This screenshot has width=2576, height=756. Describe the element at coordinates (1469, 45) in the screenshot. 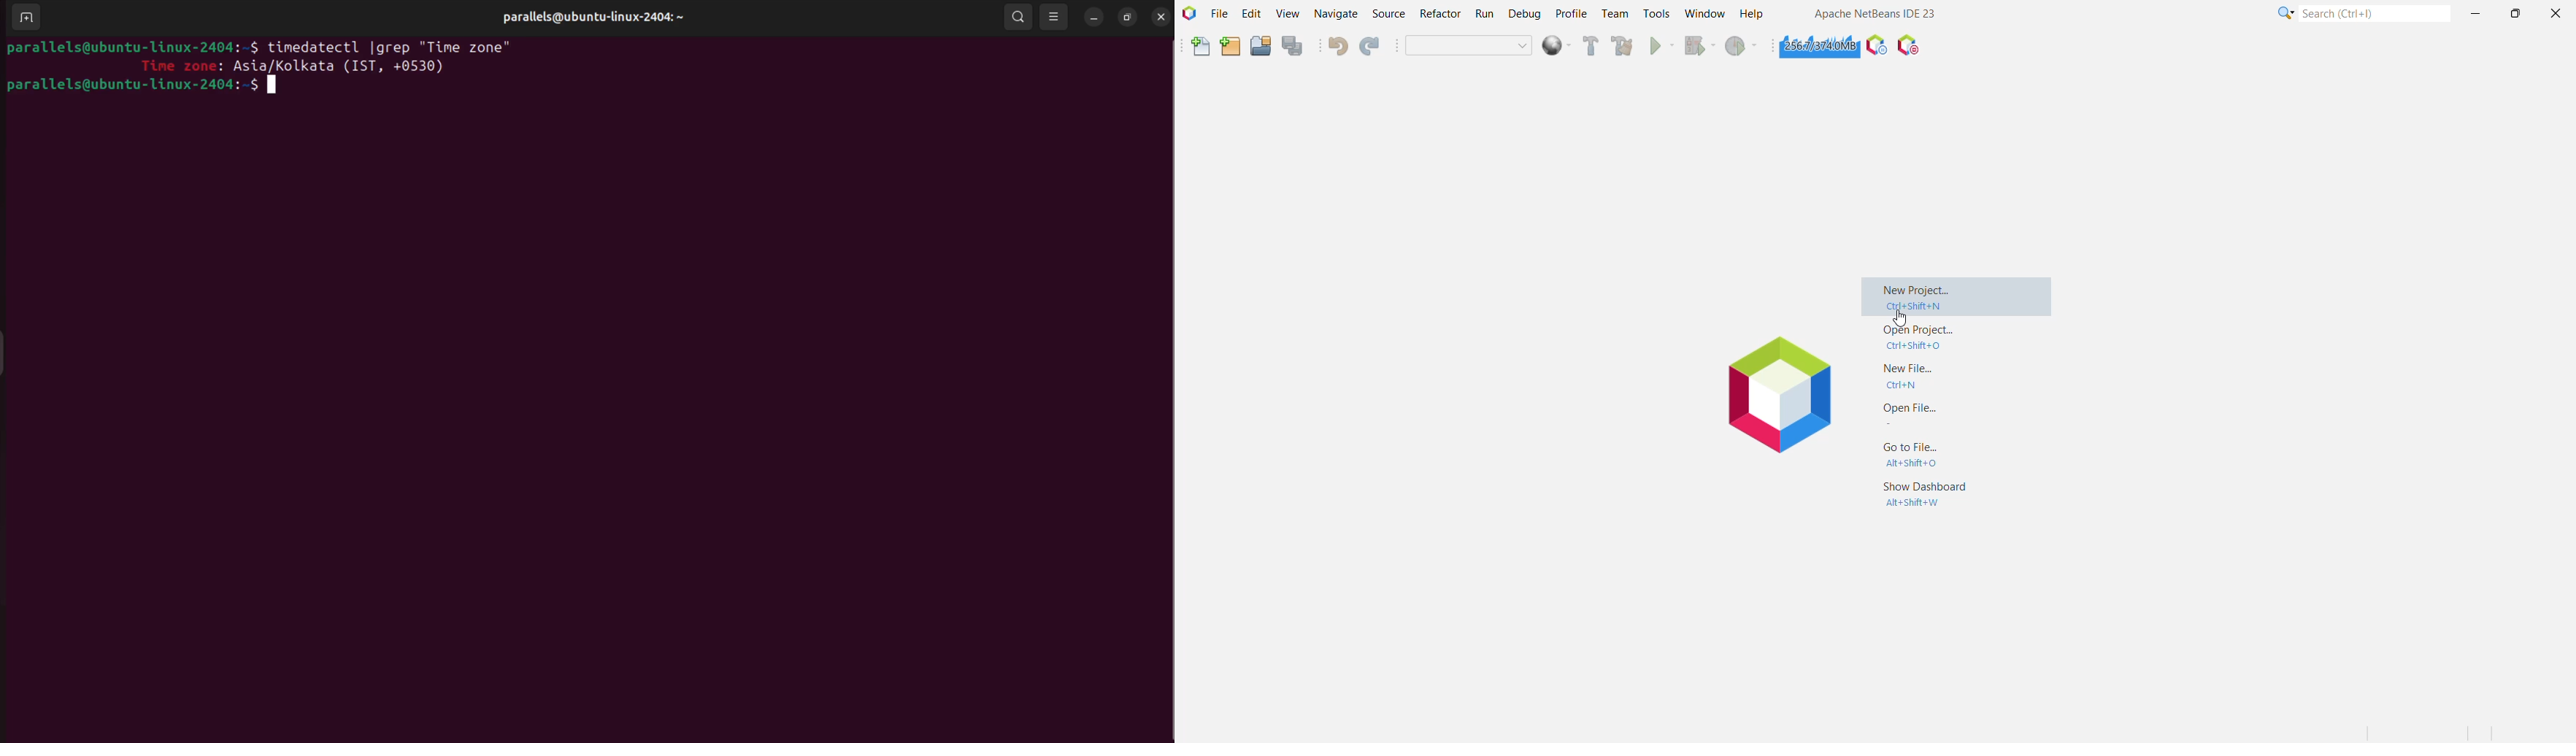

I see `Set Project Configuration` at that location.